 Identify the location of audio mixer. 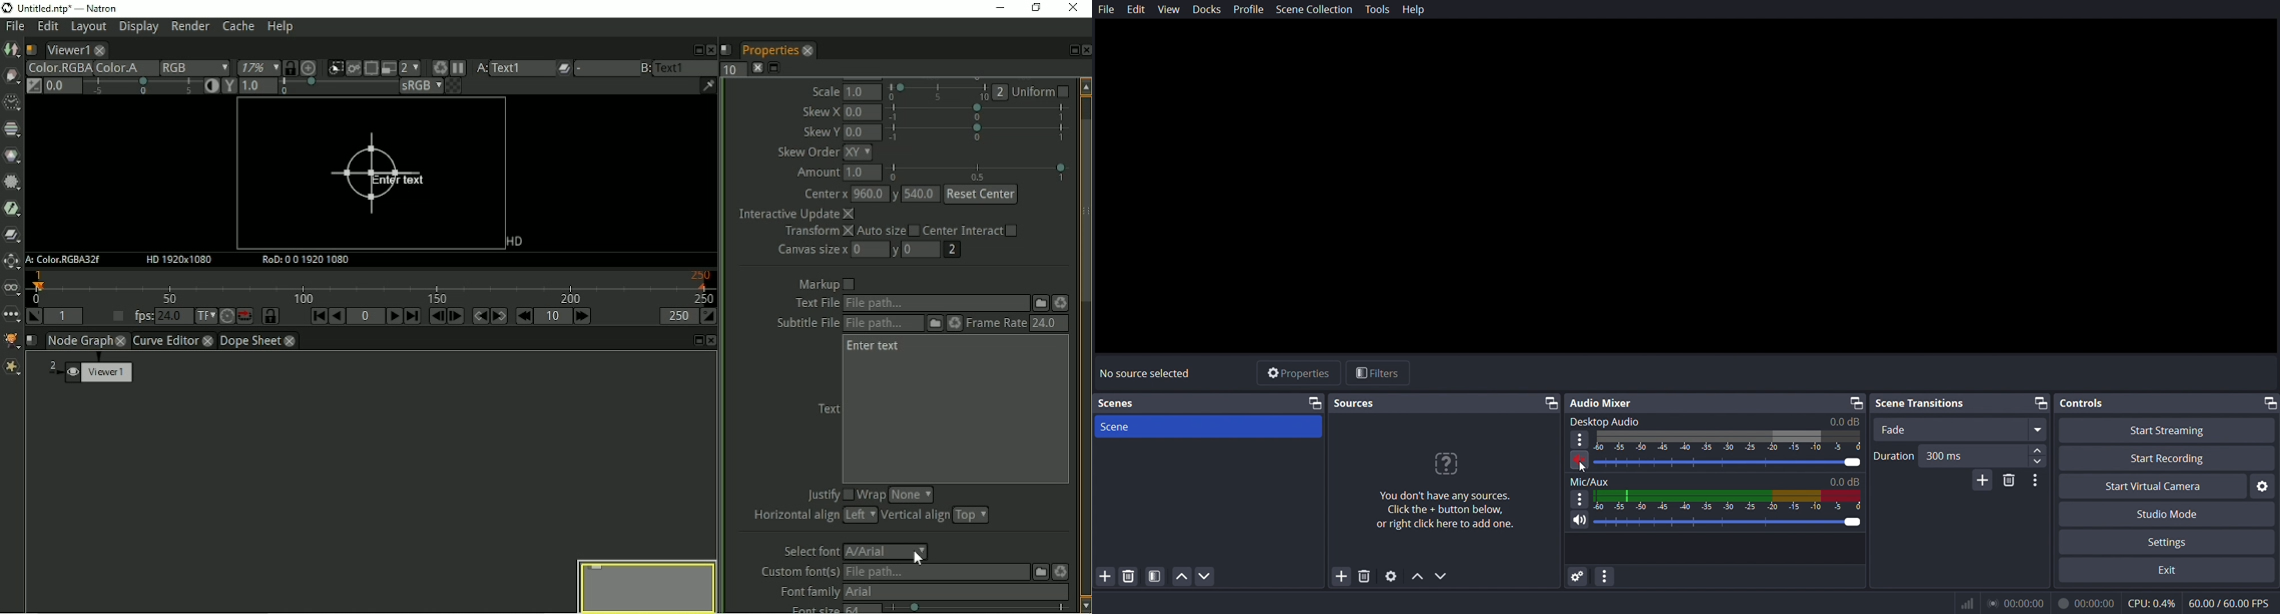
(1602, 401).